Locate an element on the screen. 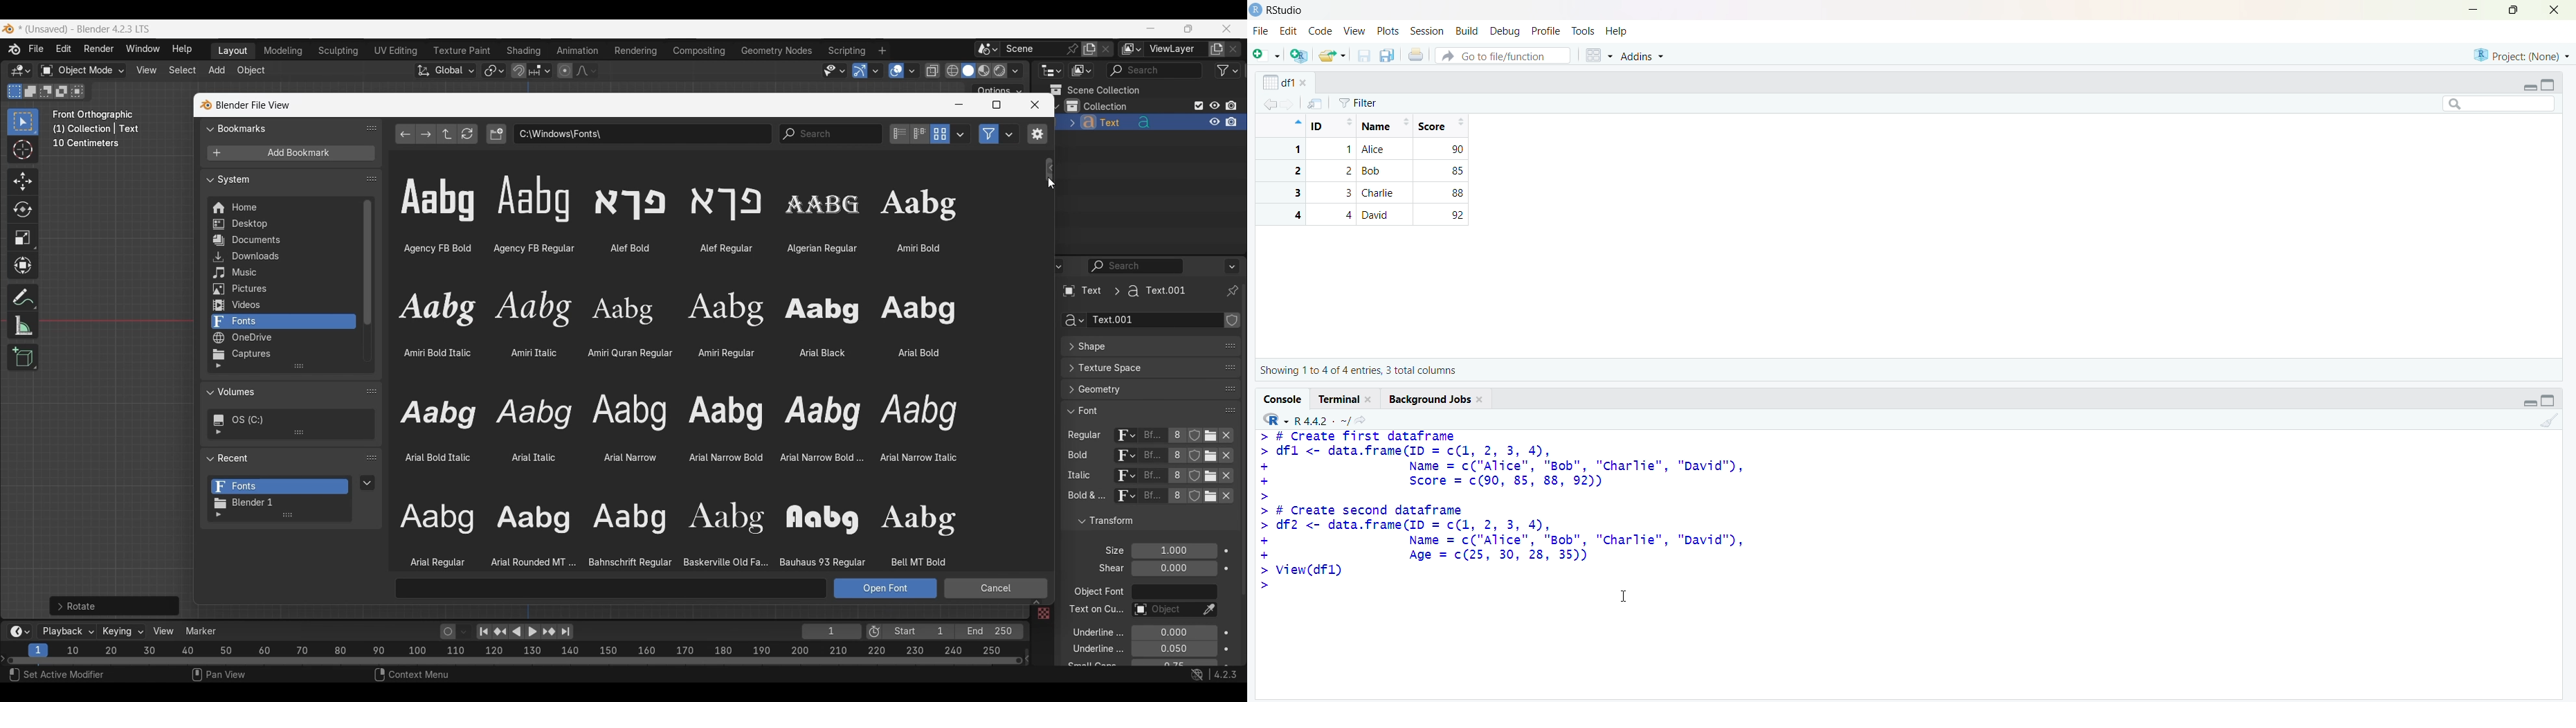 Image resolution: width=2576 pixels, height=728 pixels. code is located at coordinates (1321, 30).